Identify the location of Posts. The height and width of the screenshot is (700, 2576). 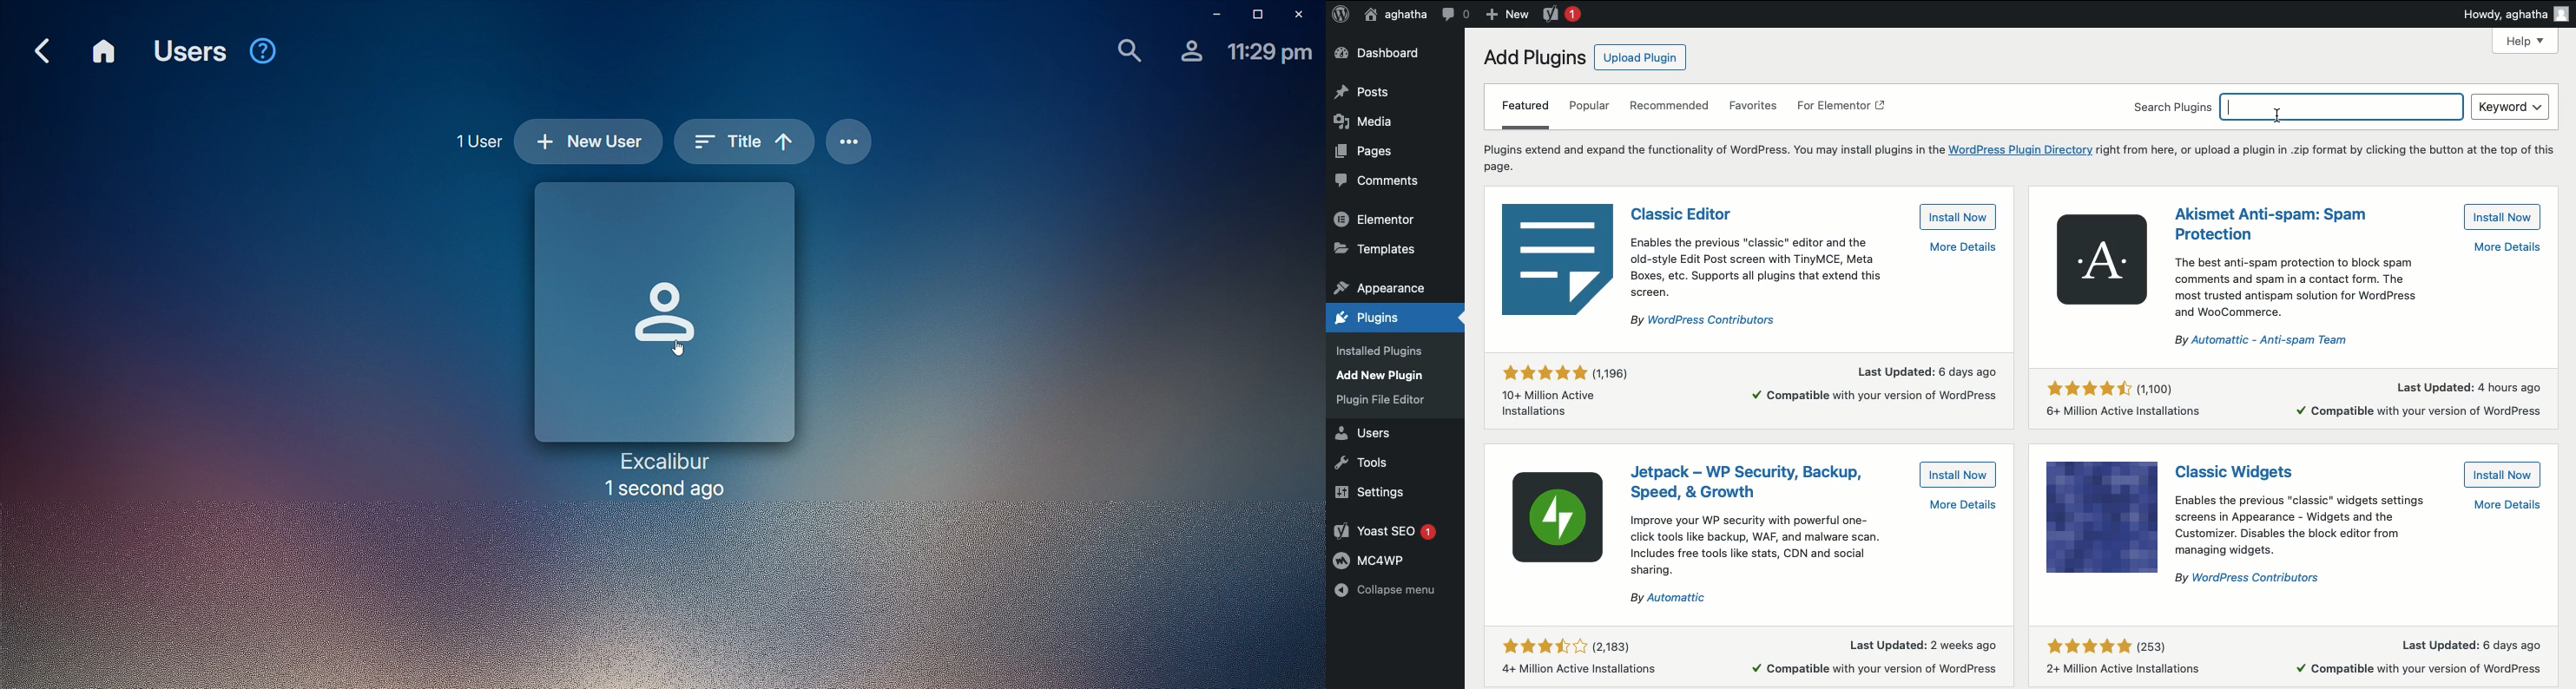
(1364, 91).